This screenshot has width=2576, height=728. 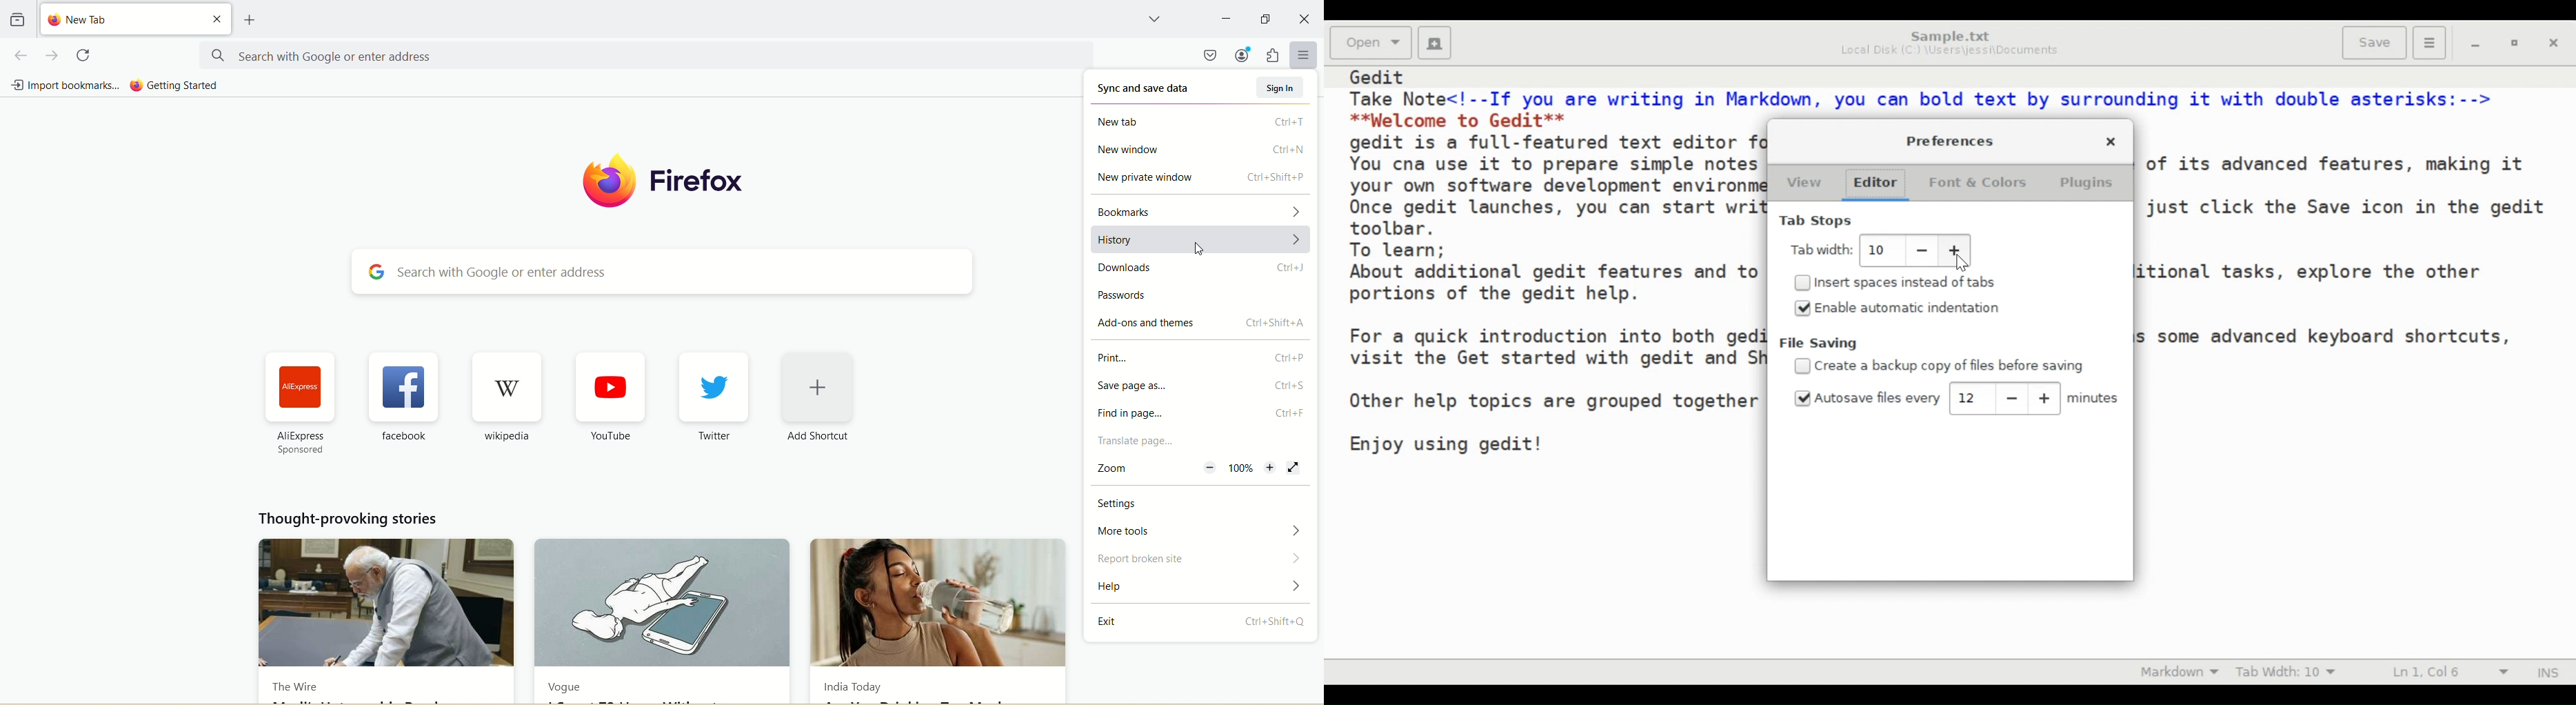 I want to click on add shortcut, so click(x=817, y=386).